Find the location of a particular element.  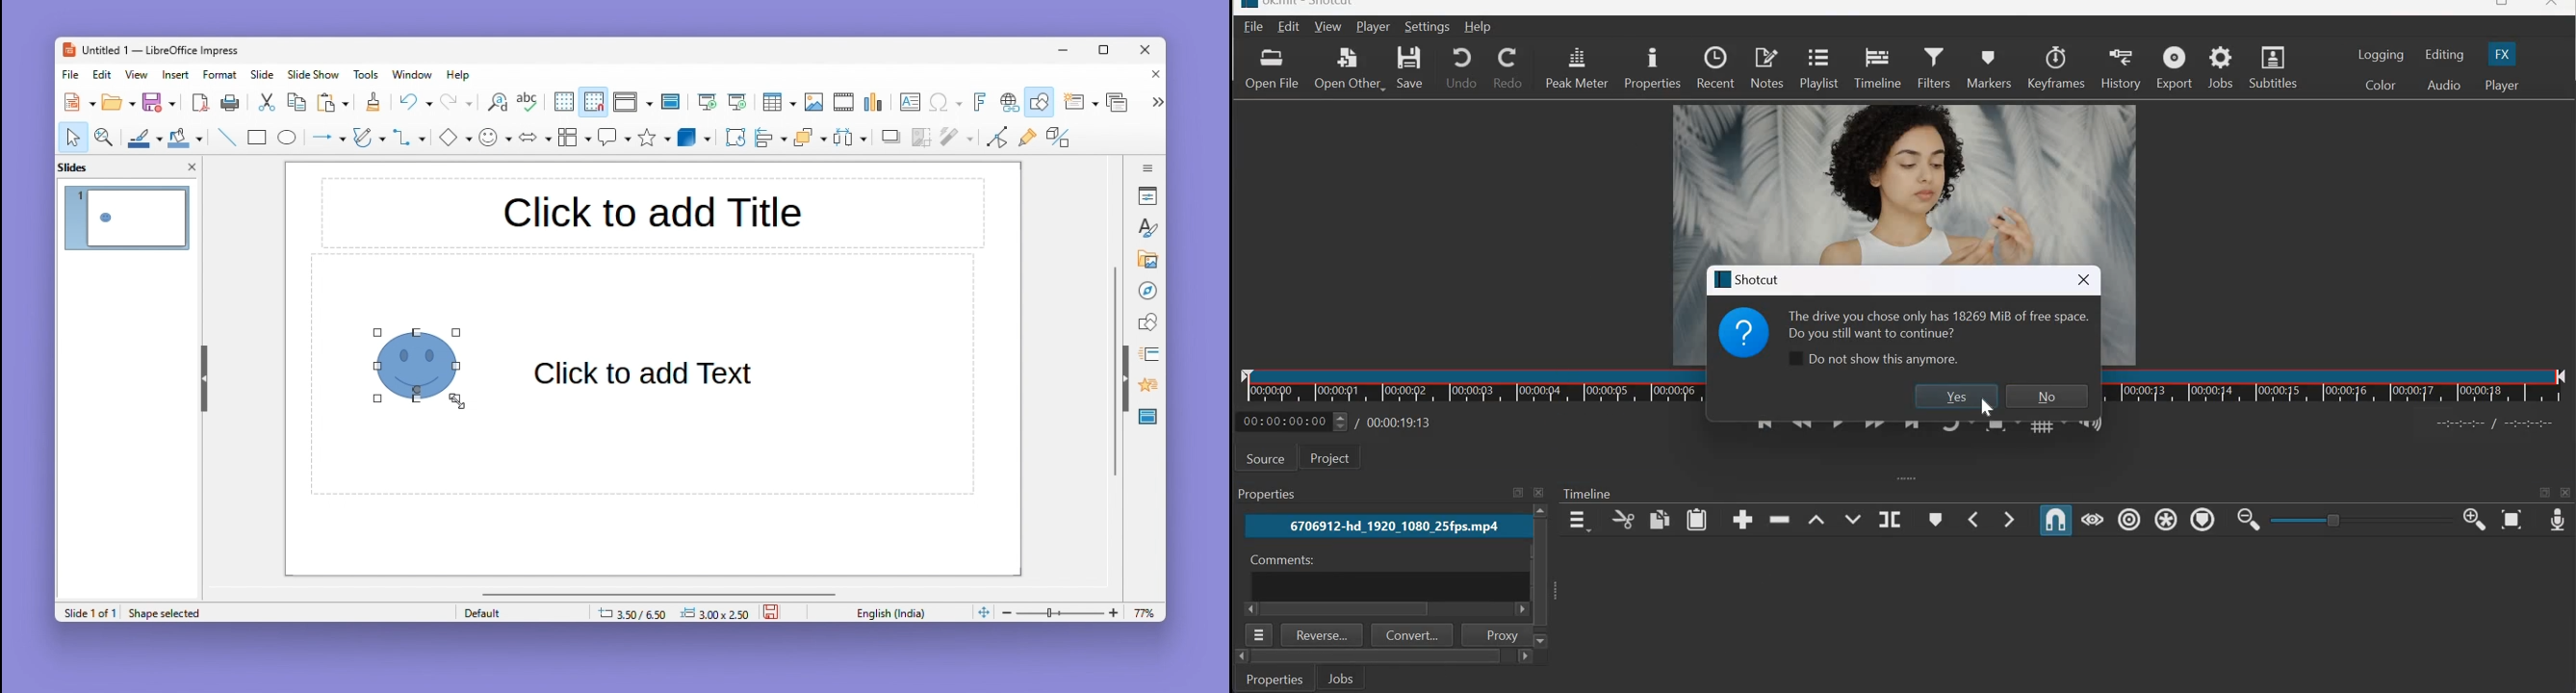

convert is located at coordinates (1413, 635).